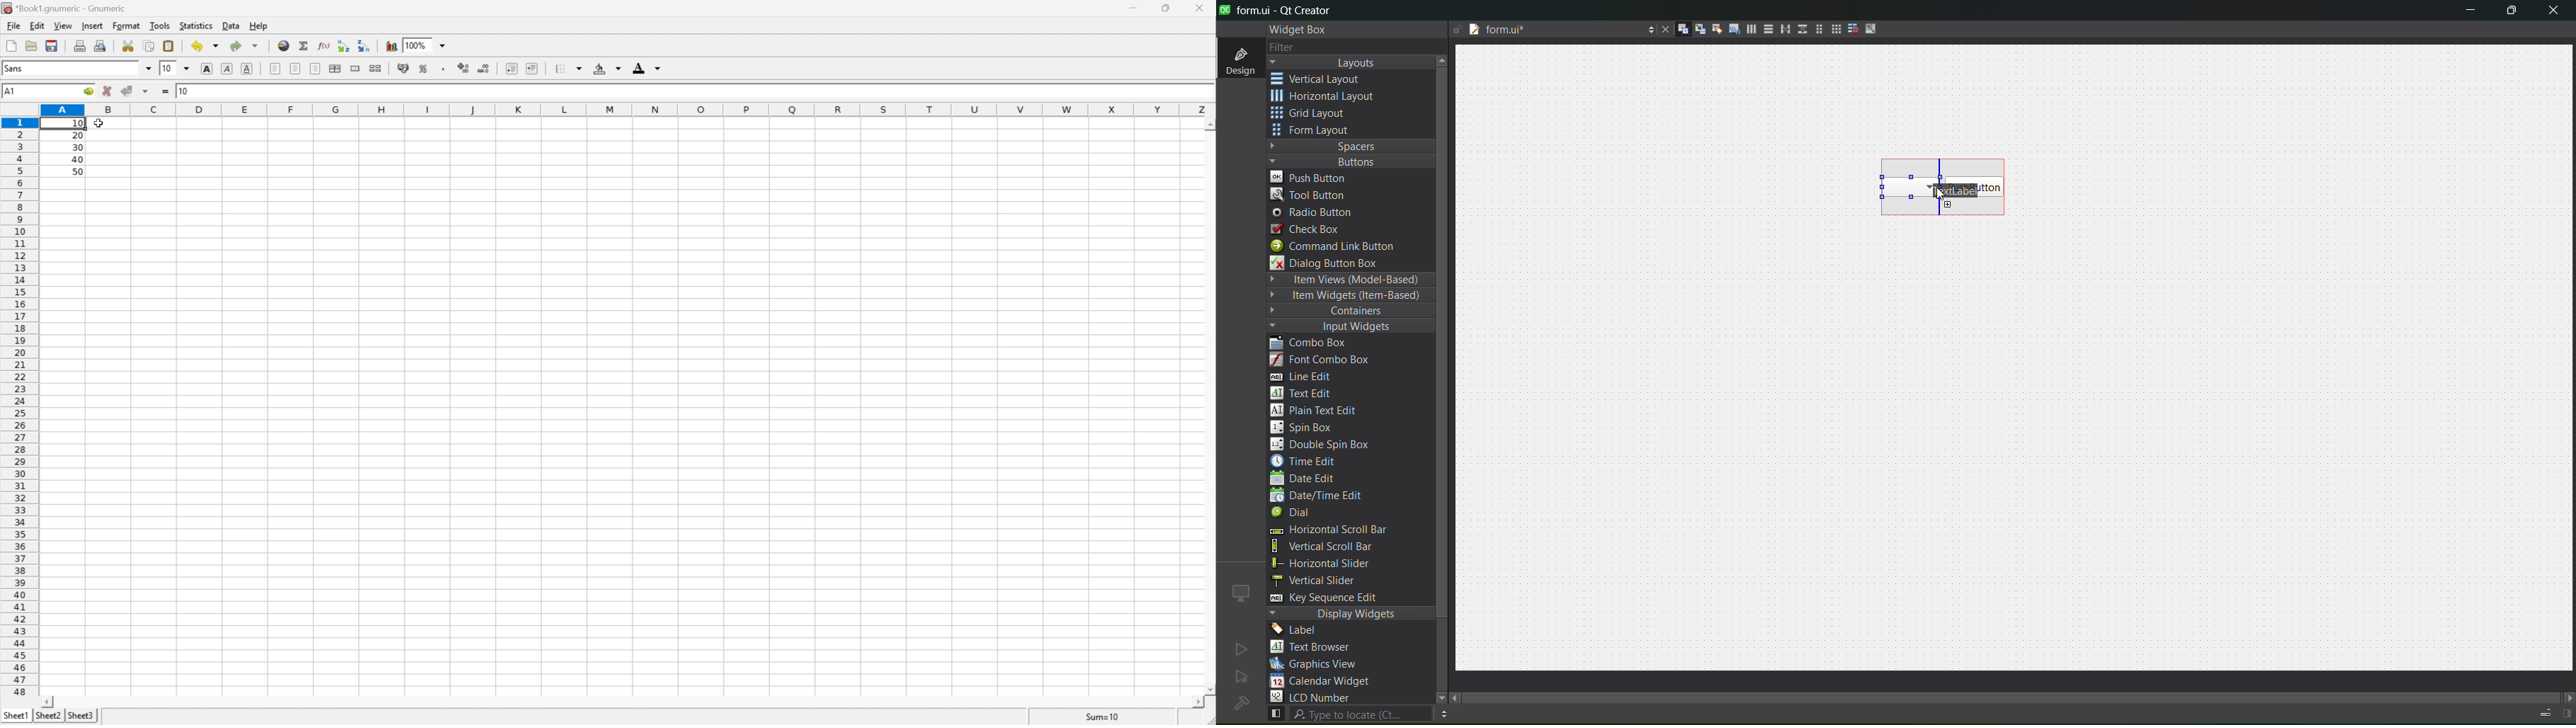  What do you see at coordinates (285, 46) in the screenshot?
I see `Insert a hyperlink` at bounding box center [285, 46].